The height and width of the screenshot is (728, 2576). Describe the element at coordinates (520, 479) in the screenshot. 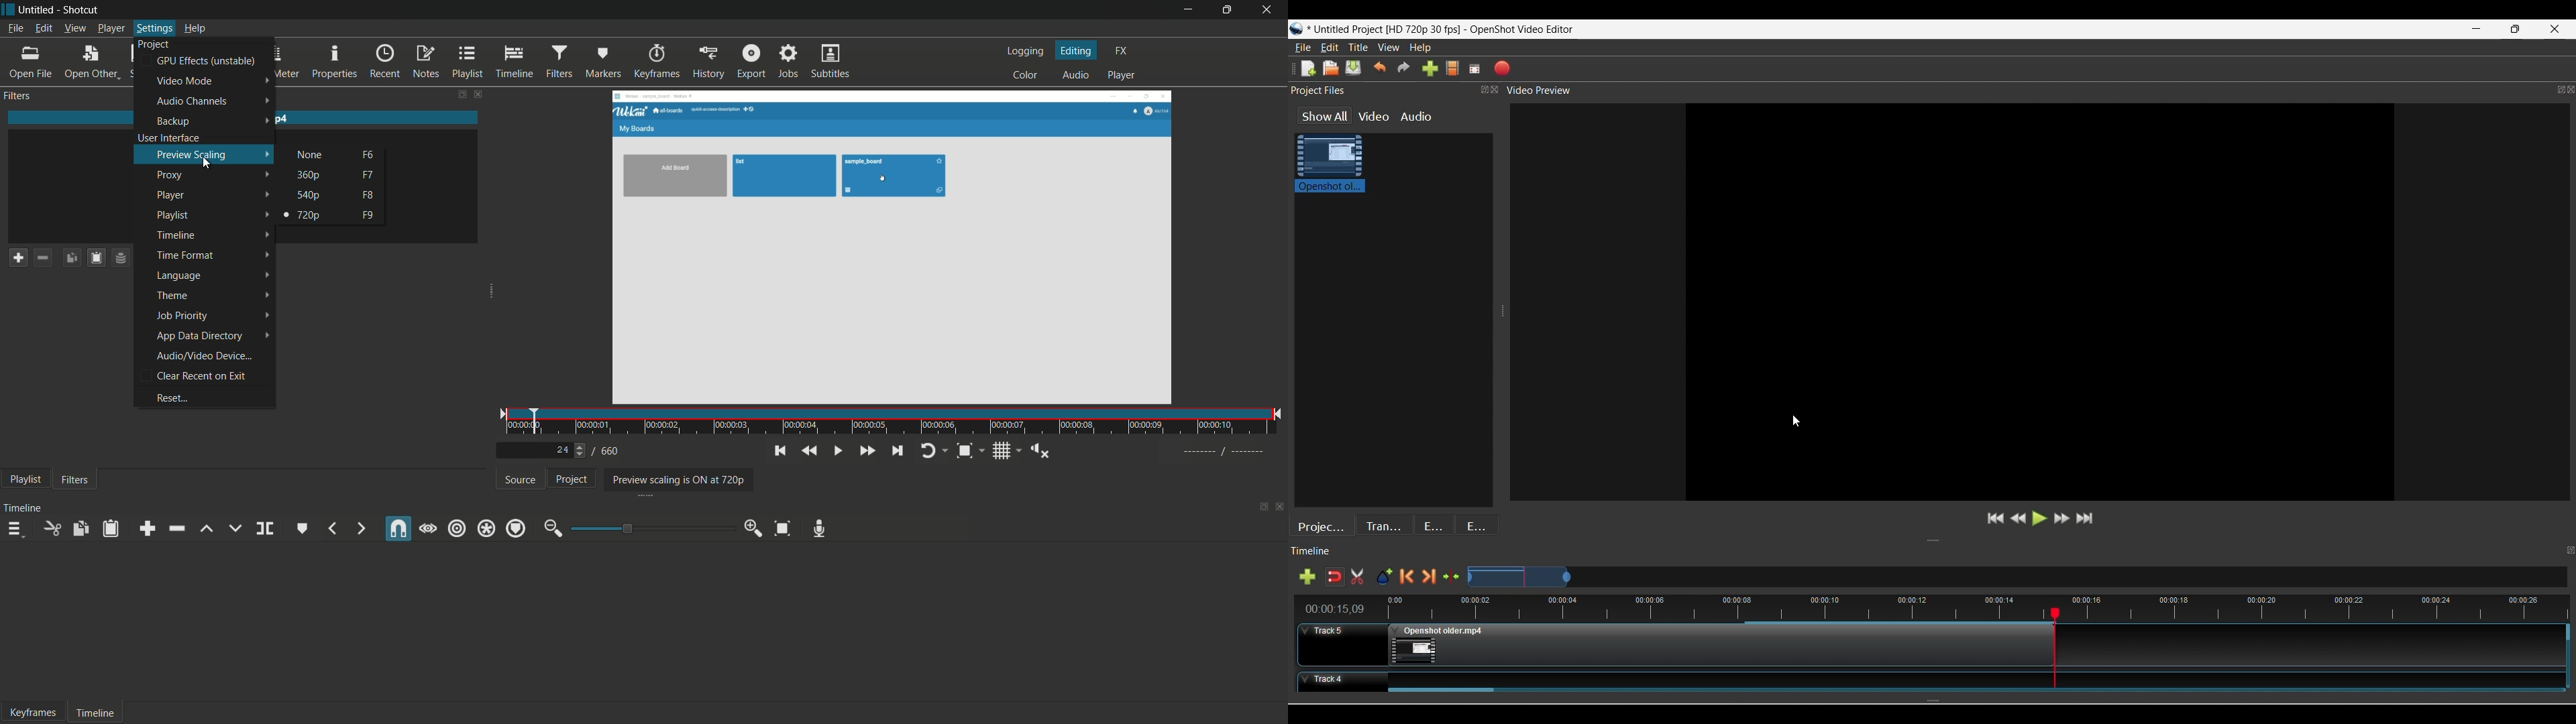

I see `source` at that location.